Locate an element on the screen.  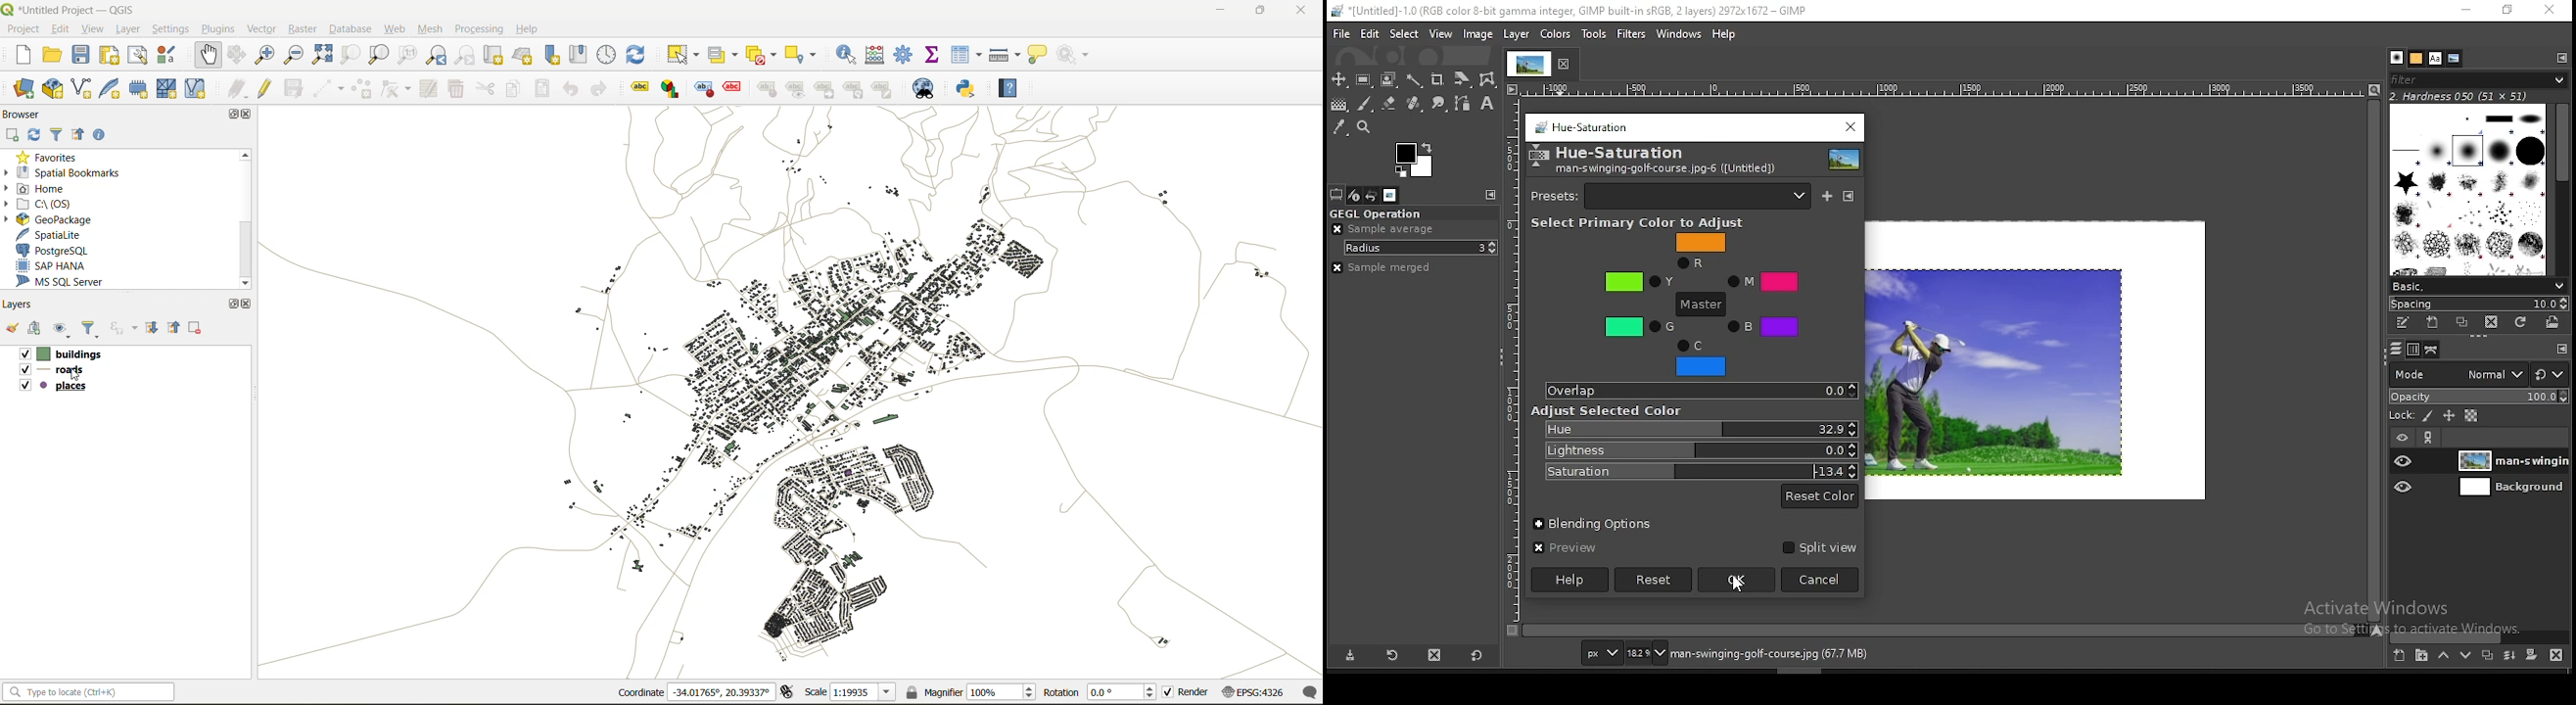
delete is located at coordinates (454, 88).